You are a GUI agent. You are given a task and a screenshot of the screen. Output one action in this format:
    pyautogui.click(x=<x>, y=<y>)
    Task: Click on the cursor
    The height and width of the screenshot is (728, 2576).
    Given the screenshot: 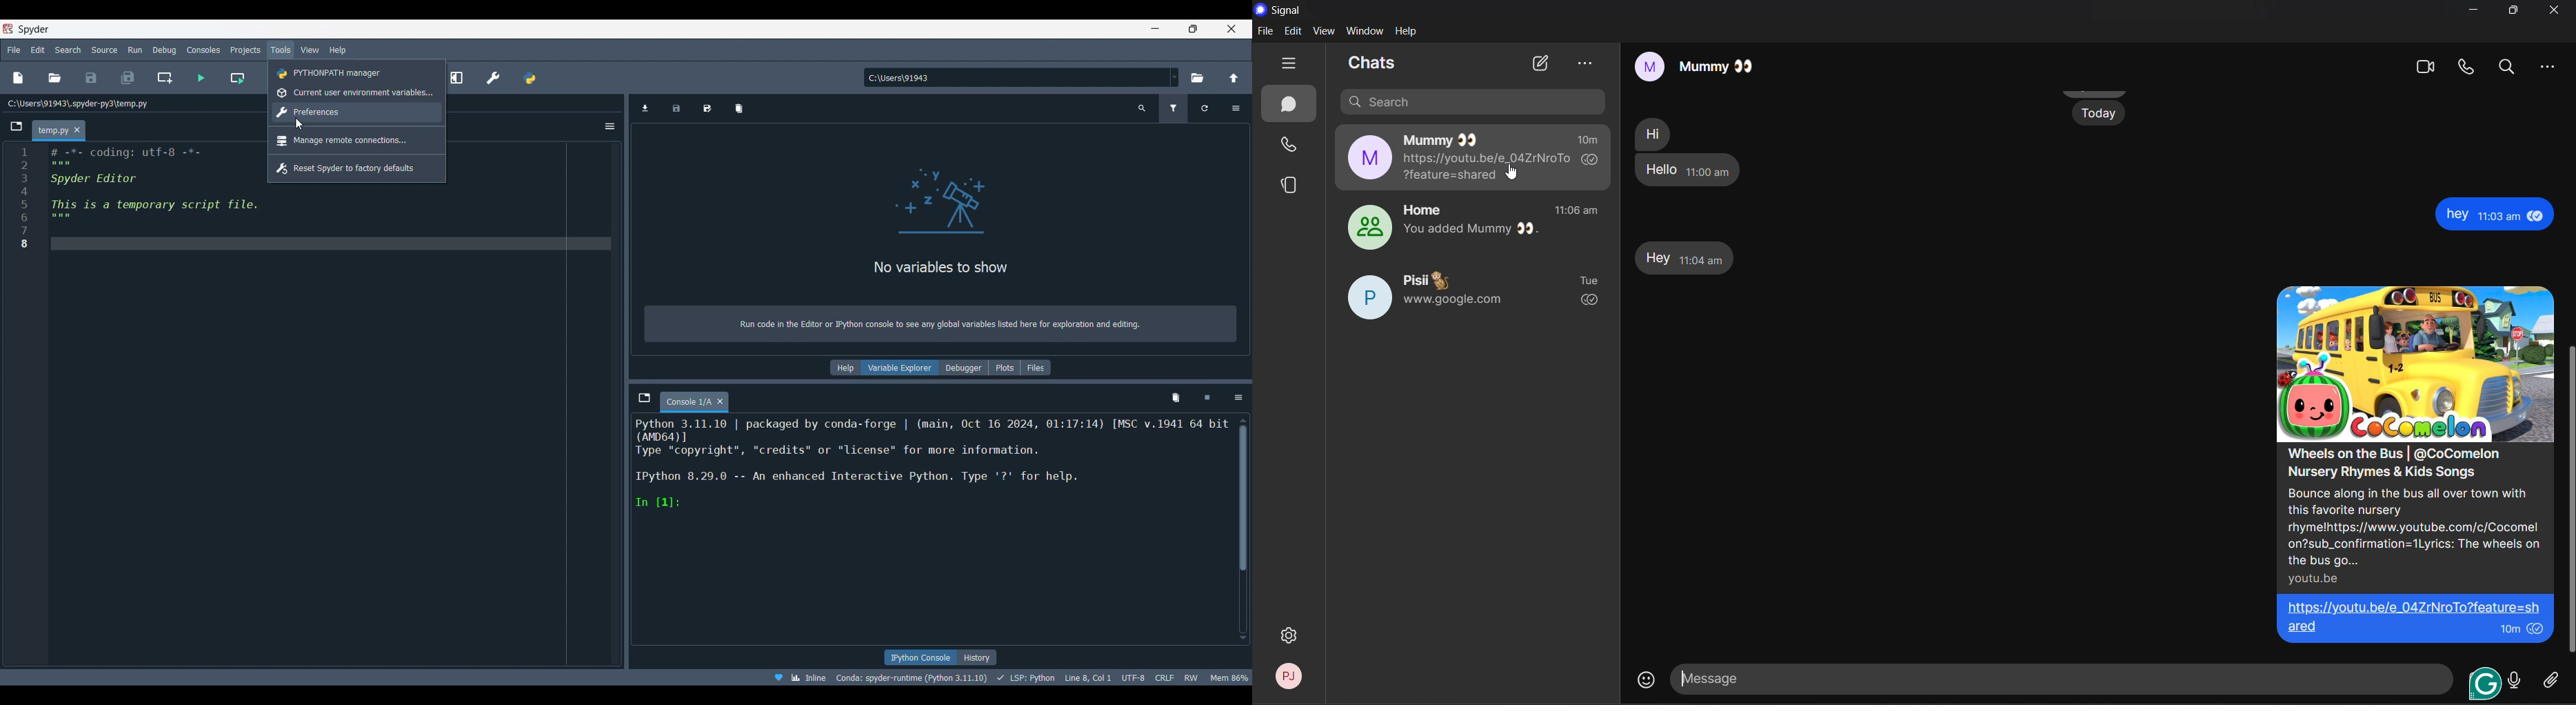 What is the action you would take?
    pyautogui.click(x=298, y=122)
    